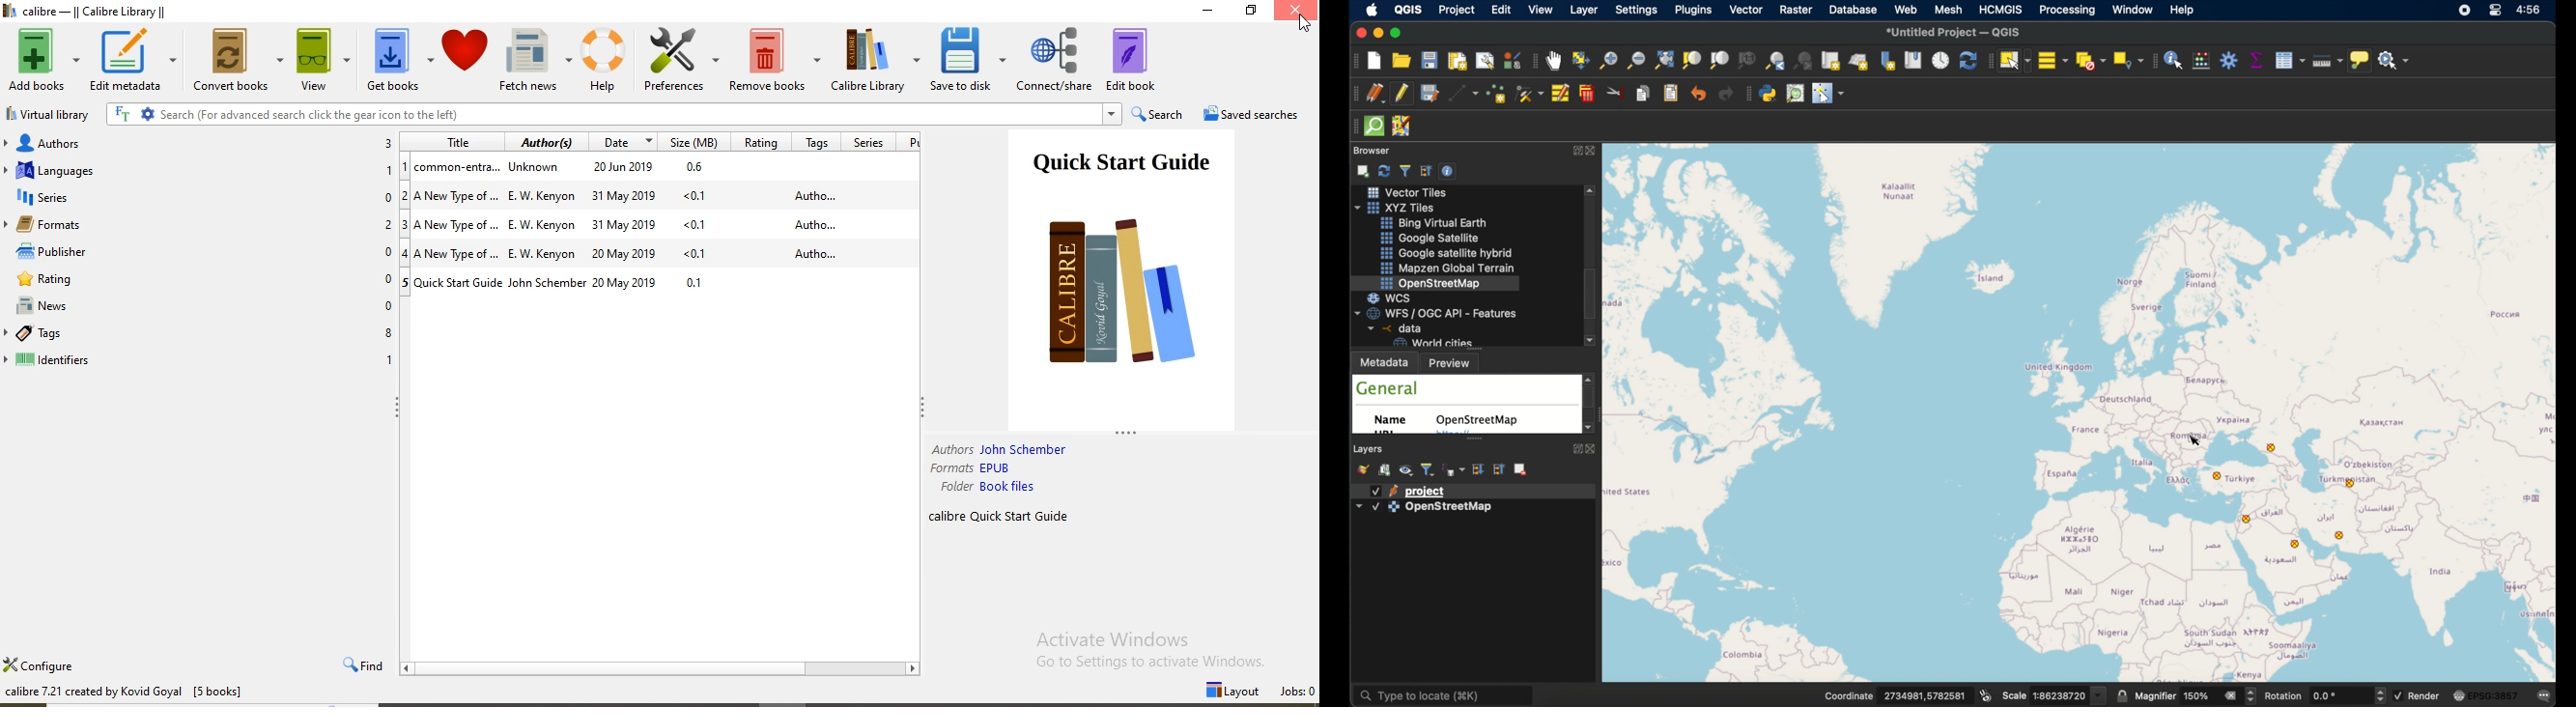 This screenshot has width=2576, height=728. What do you see at coordinates (1358, 32) in the screenshot?
I see `close` at bounding box center [1358, 32].